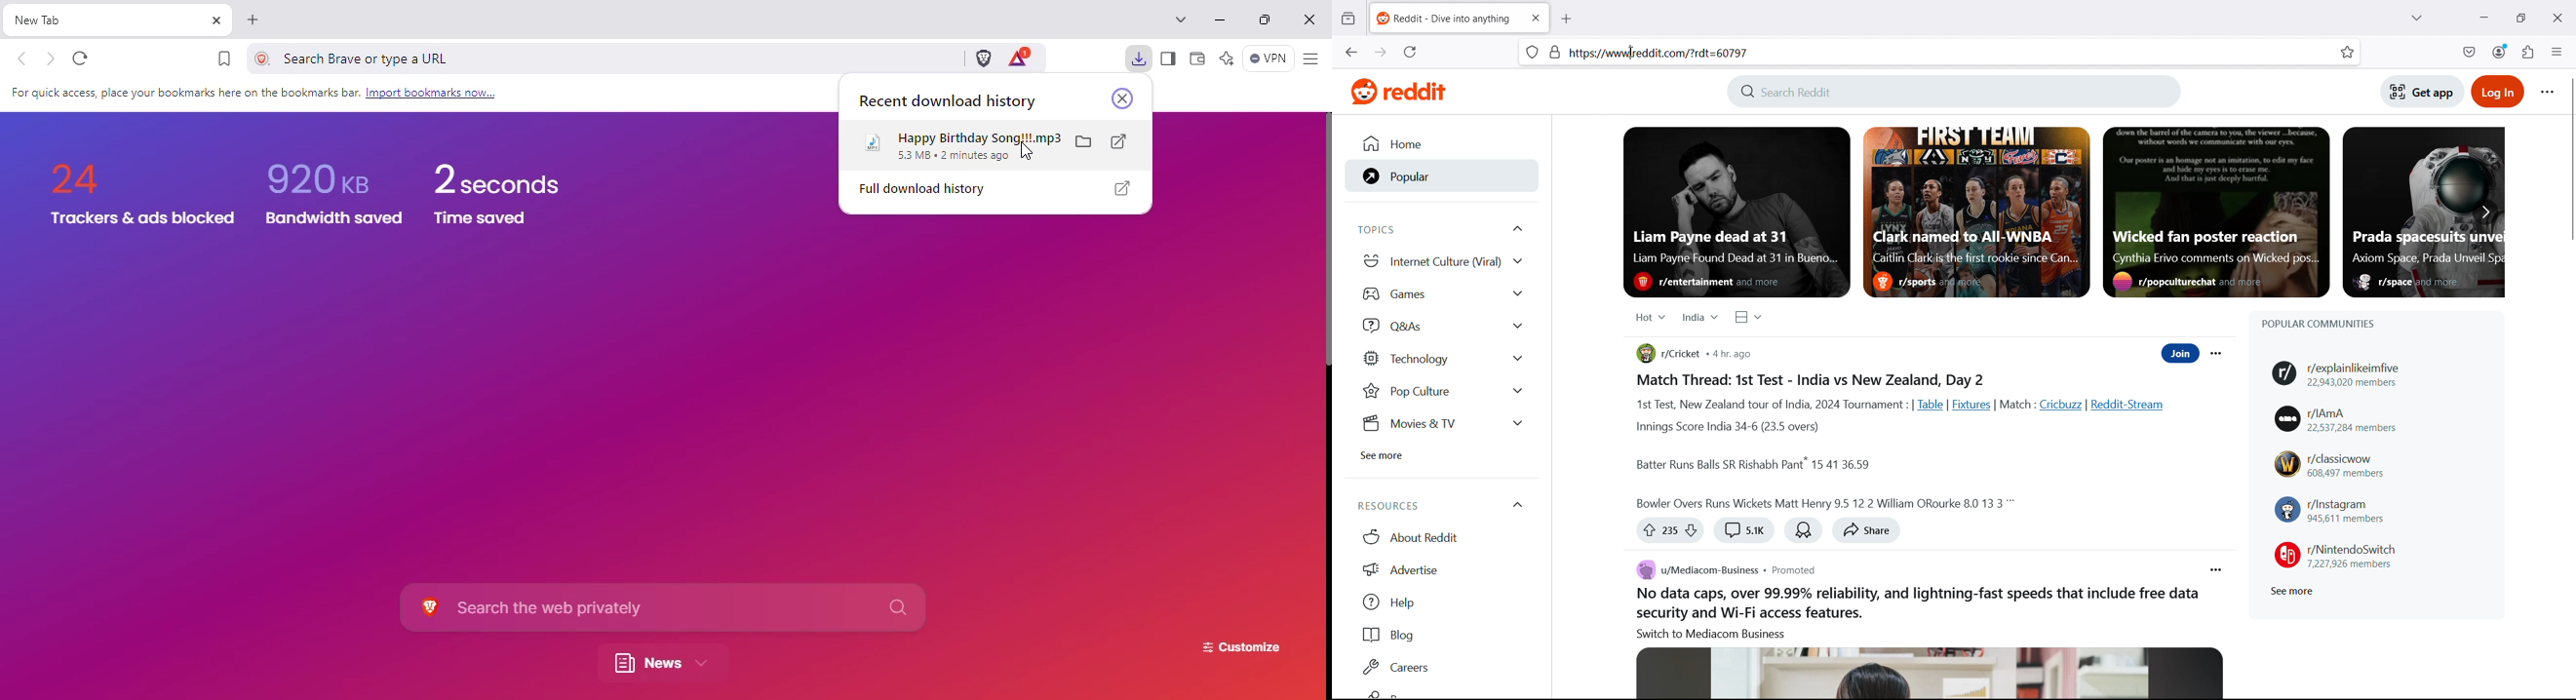 The image size is (2576, 700). What do you see at coordinates (2574, 159) in the screenshot?
I see `vertical scrollbar` at bounding box center [2574, 159].